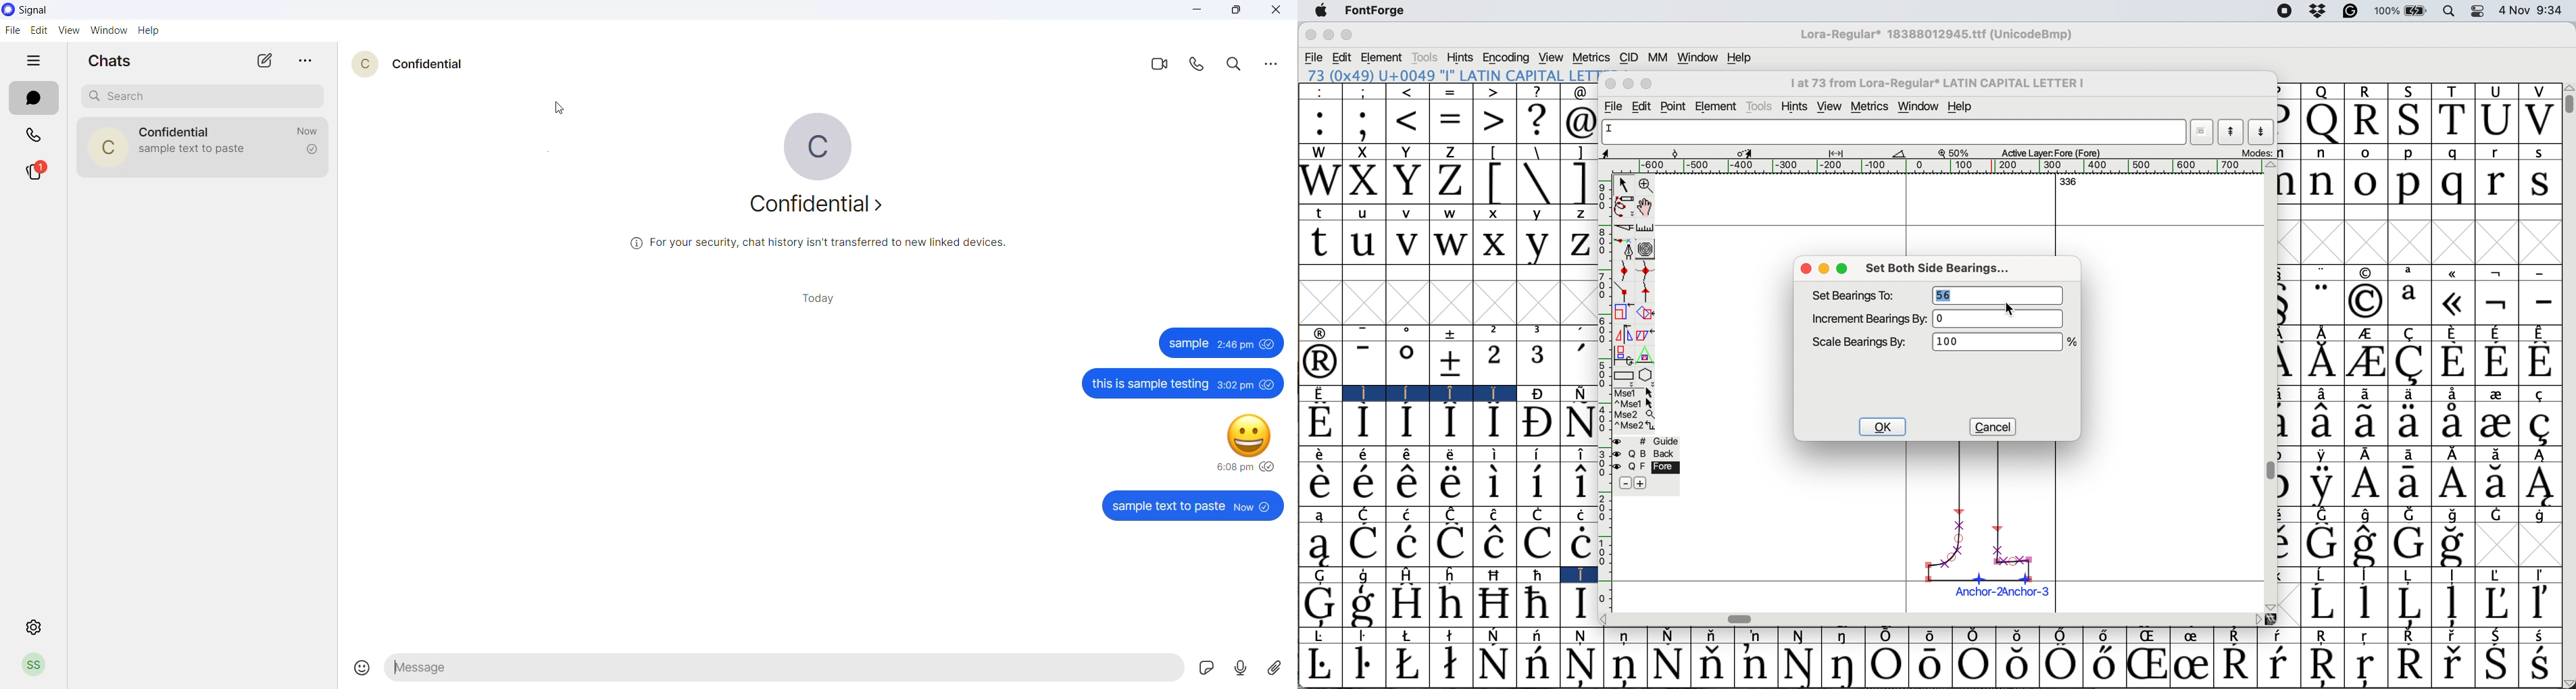 Image resolution: width=2576 pixels, height=700 pixels. What do you see at coordinates (1537, 394) in the screenshot?
I see `Symbol` at bounding box center [1537, 394].